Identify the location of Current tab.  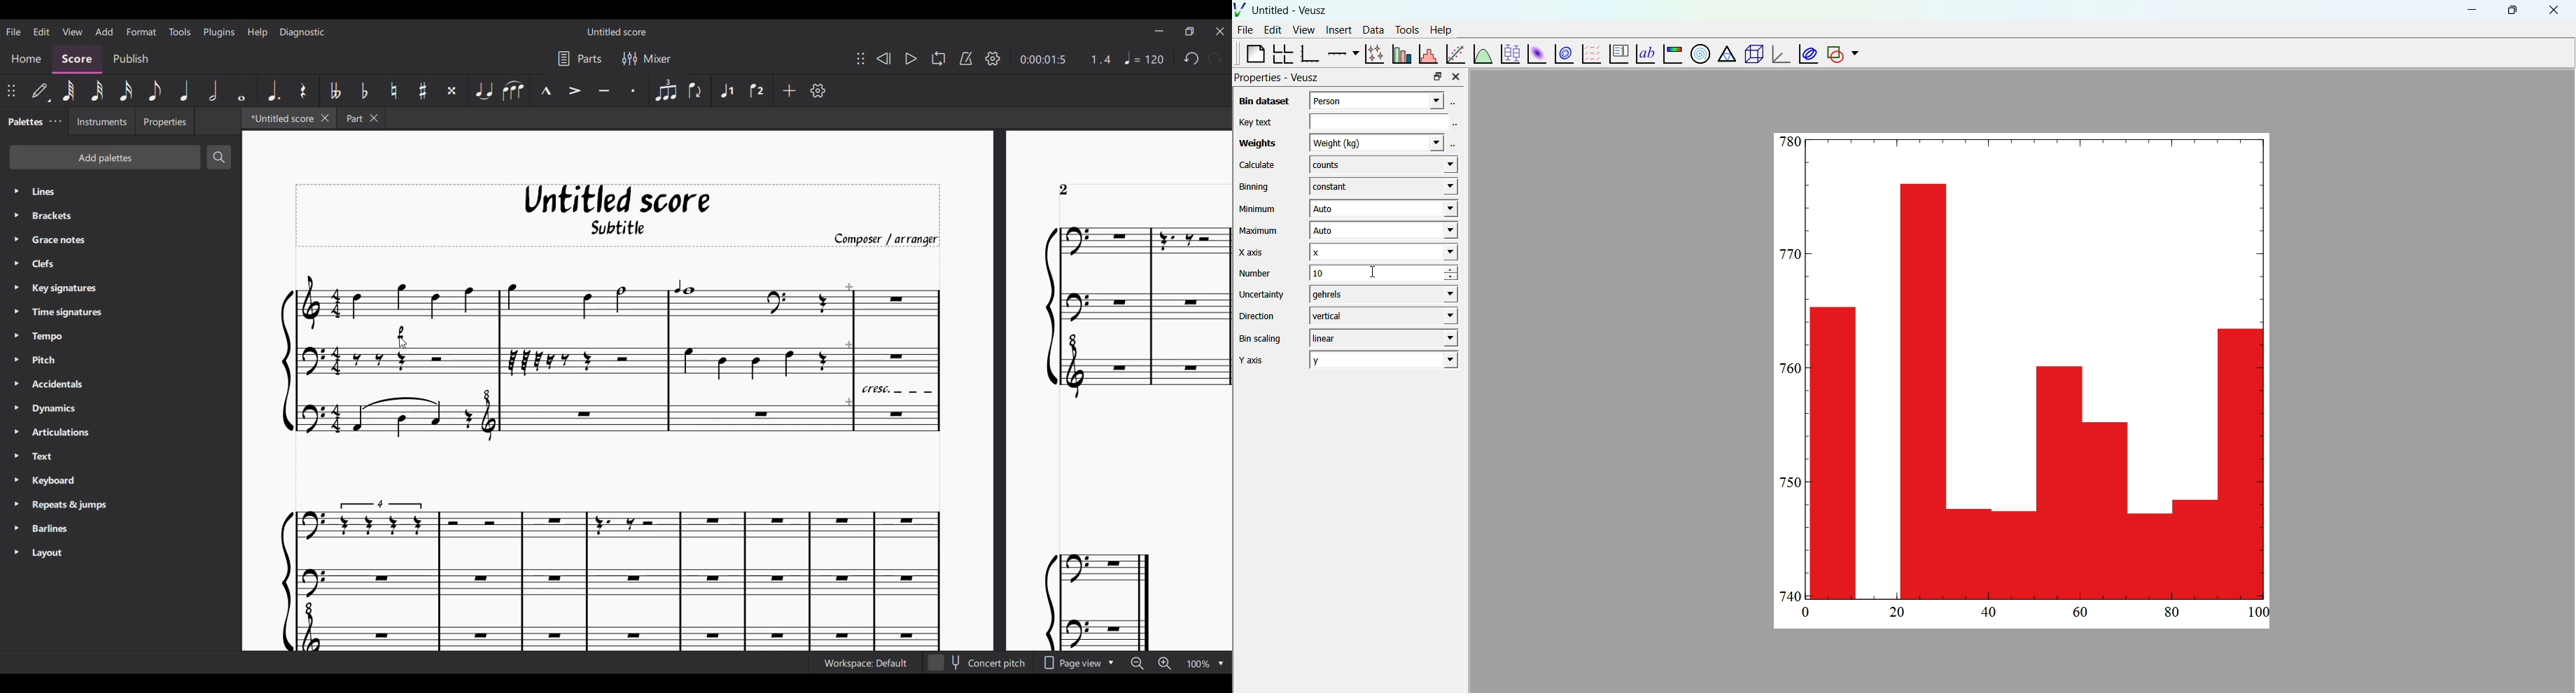
(280, 117).